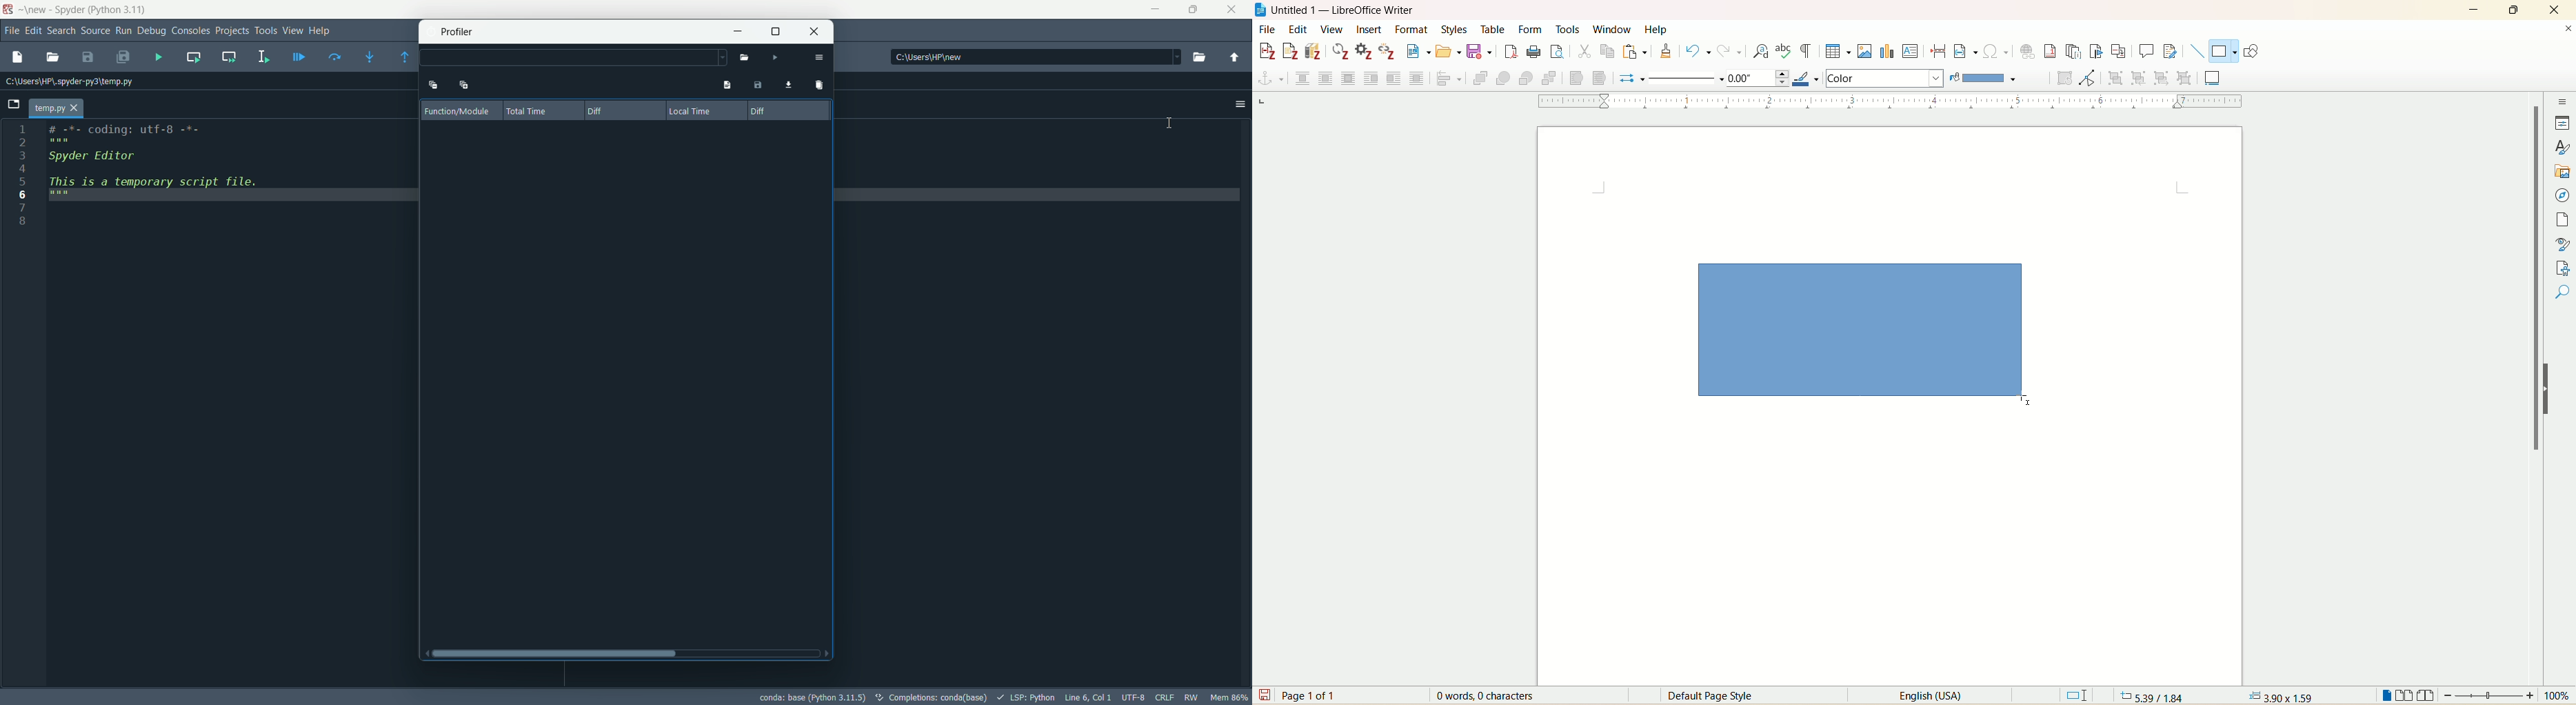 The height and width of the screenshot is (728, 2576). Describe the element at coordinates (151, 31) in the screenshot. I see `debug menu` at that location.